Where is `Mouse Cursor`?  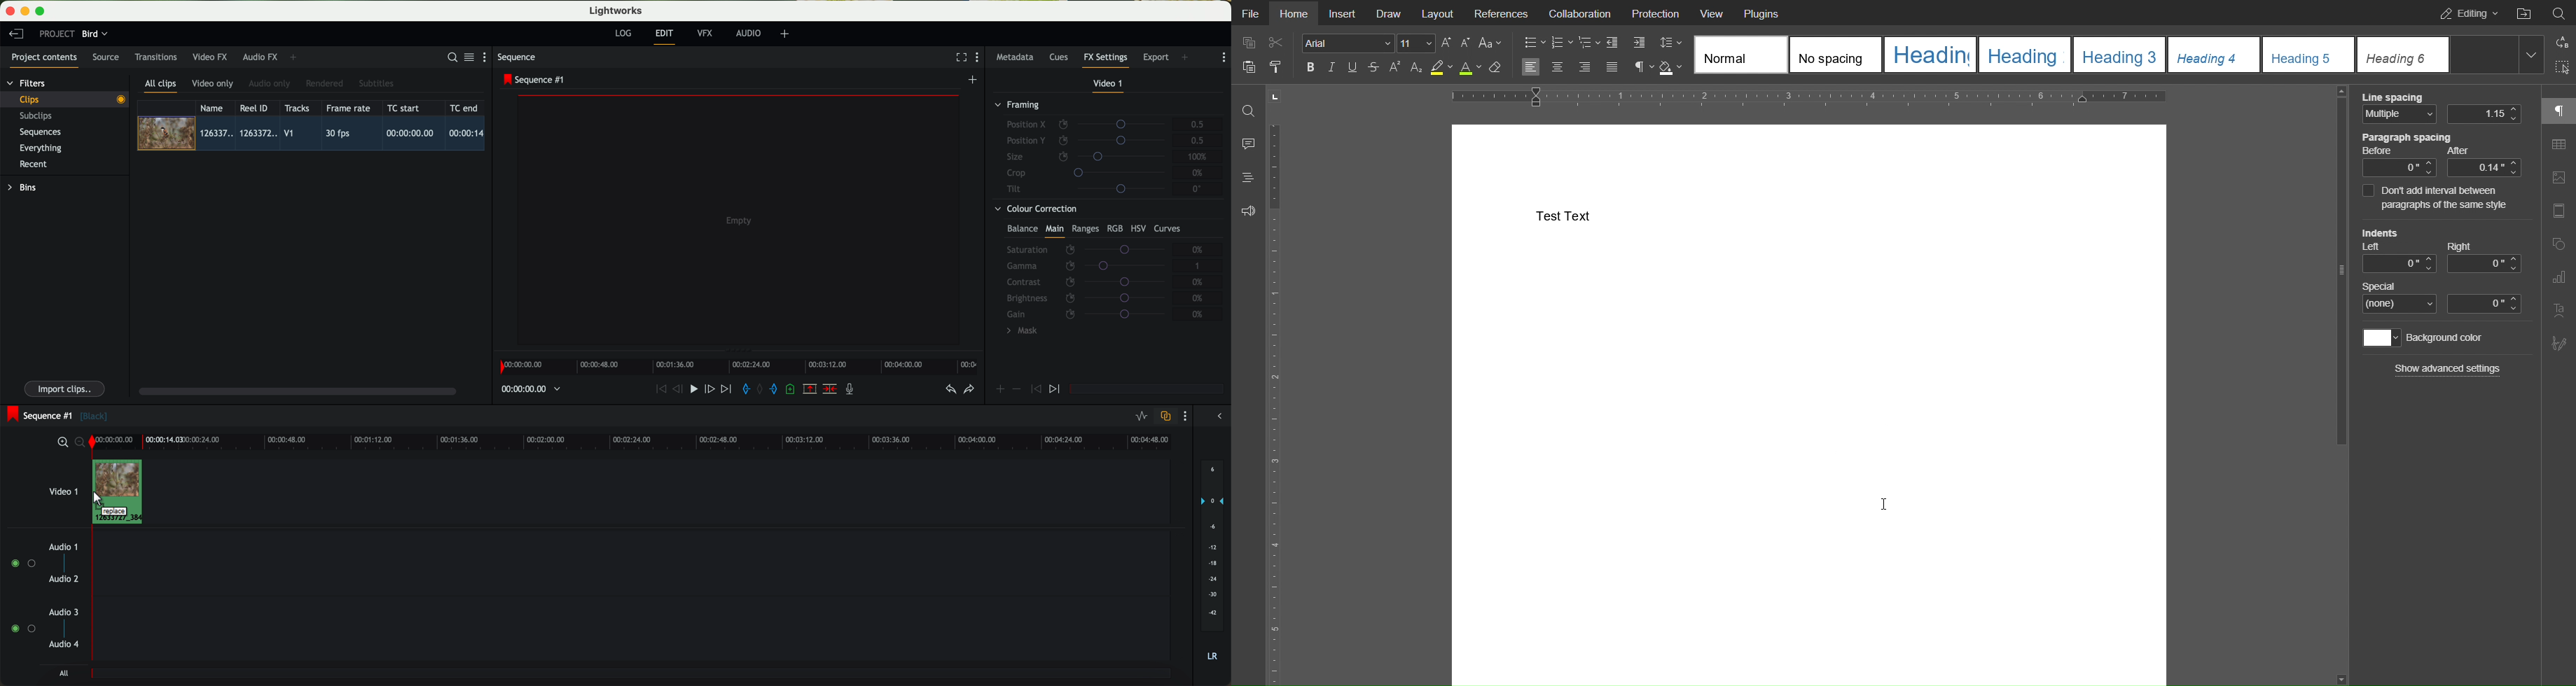 Mouse Cursor is located at coordinates (98, 498).